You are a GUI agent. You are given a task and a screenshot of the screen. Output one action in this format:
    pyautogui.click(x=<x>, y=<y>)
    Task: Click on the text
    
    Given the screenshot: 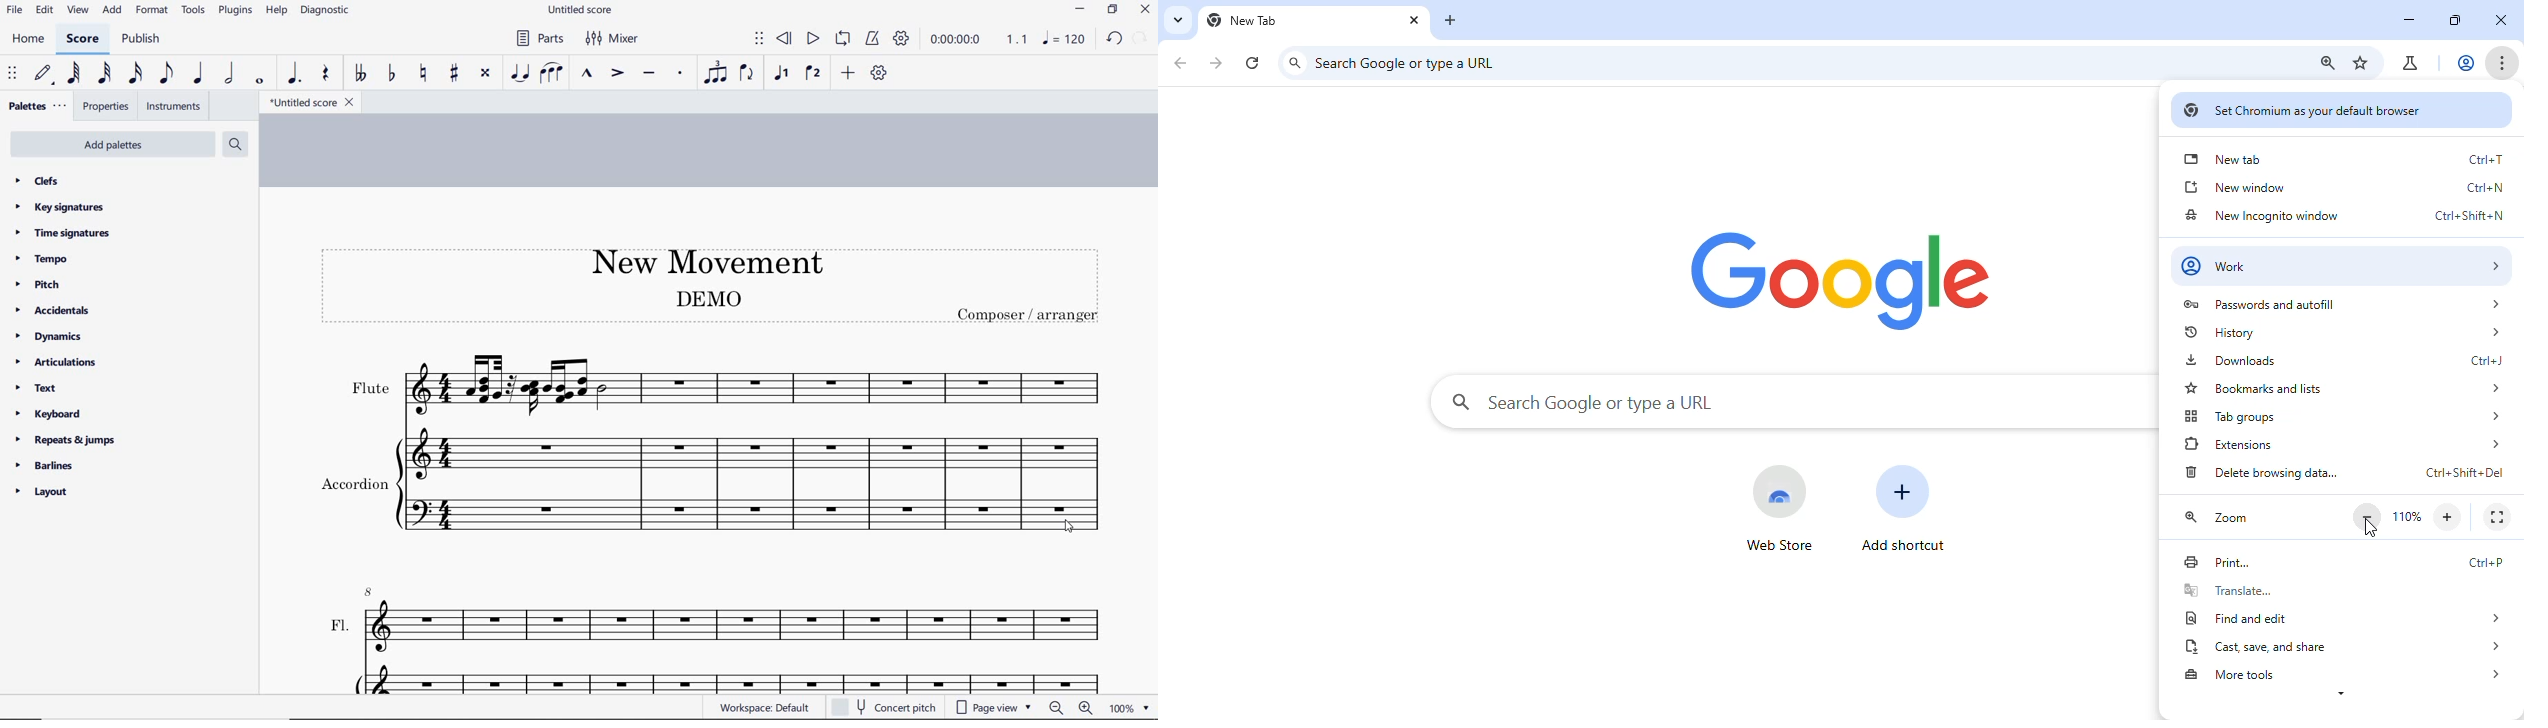 What is the action you would take?
    pyautogui.click(x=37, y=390)
    